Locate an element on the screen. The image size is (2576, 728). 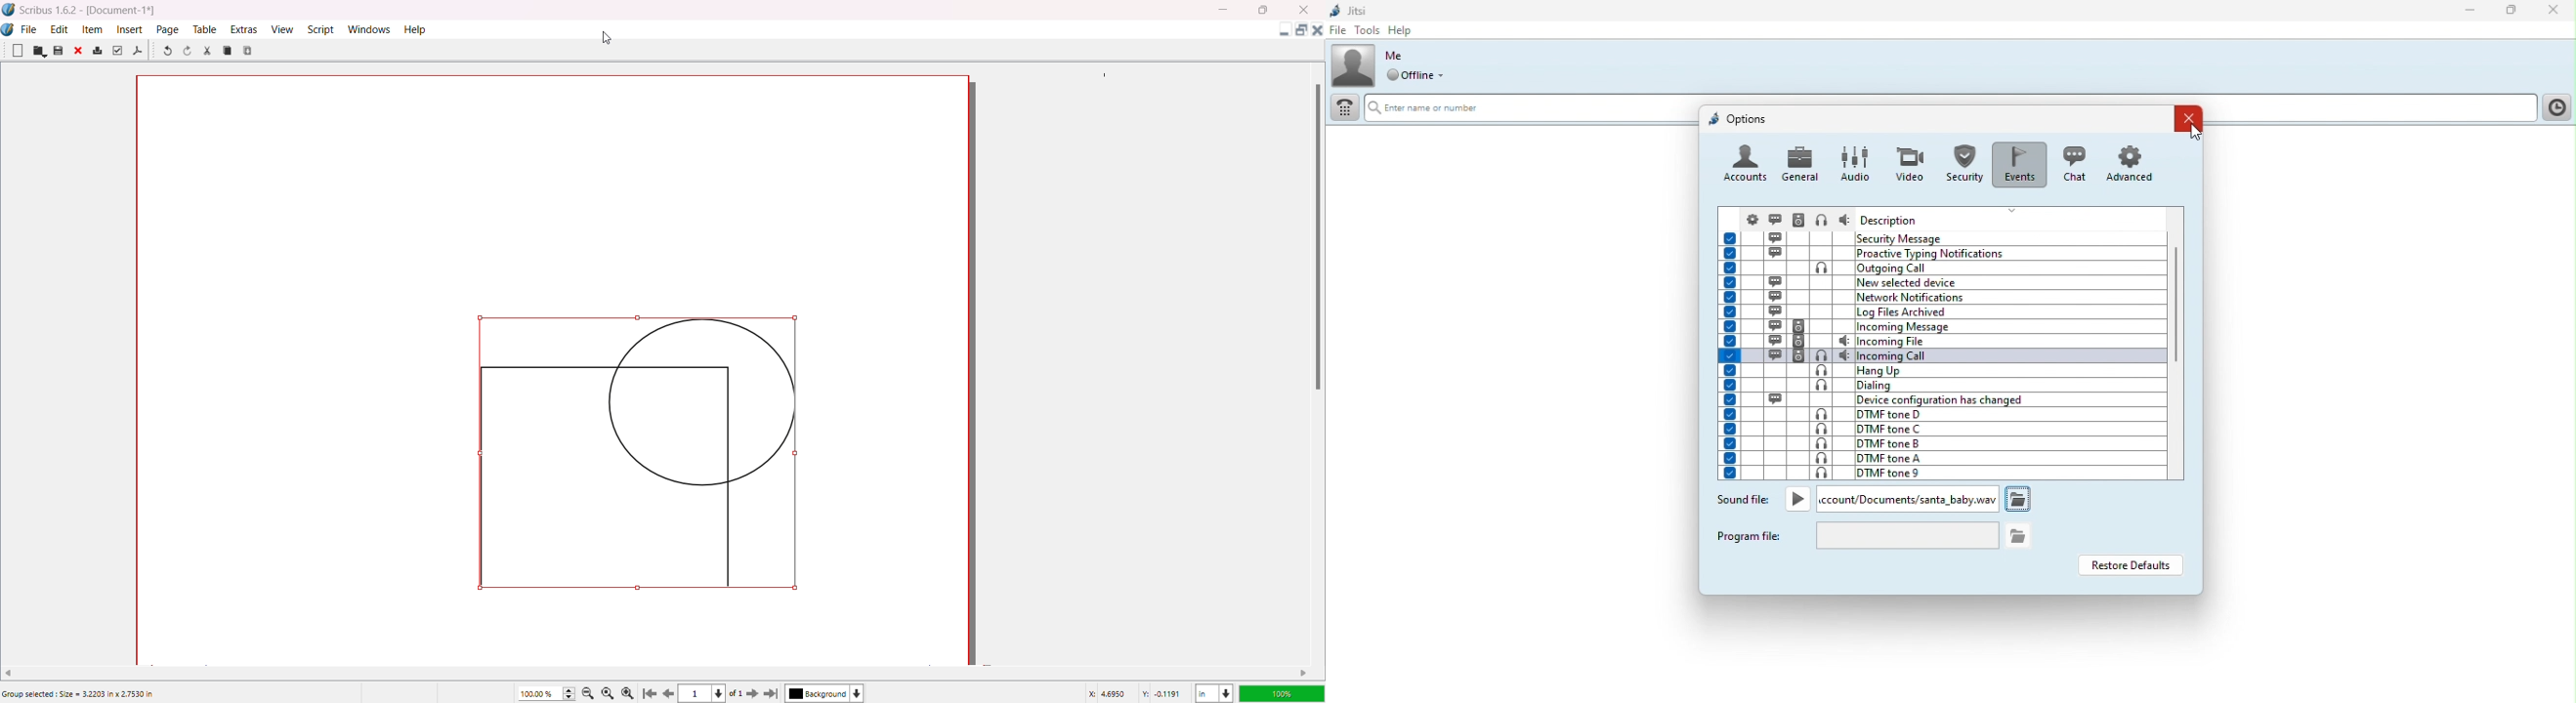
Canvas is located at coordinates (572, 366).